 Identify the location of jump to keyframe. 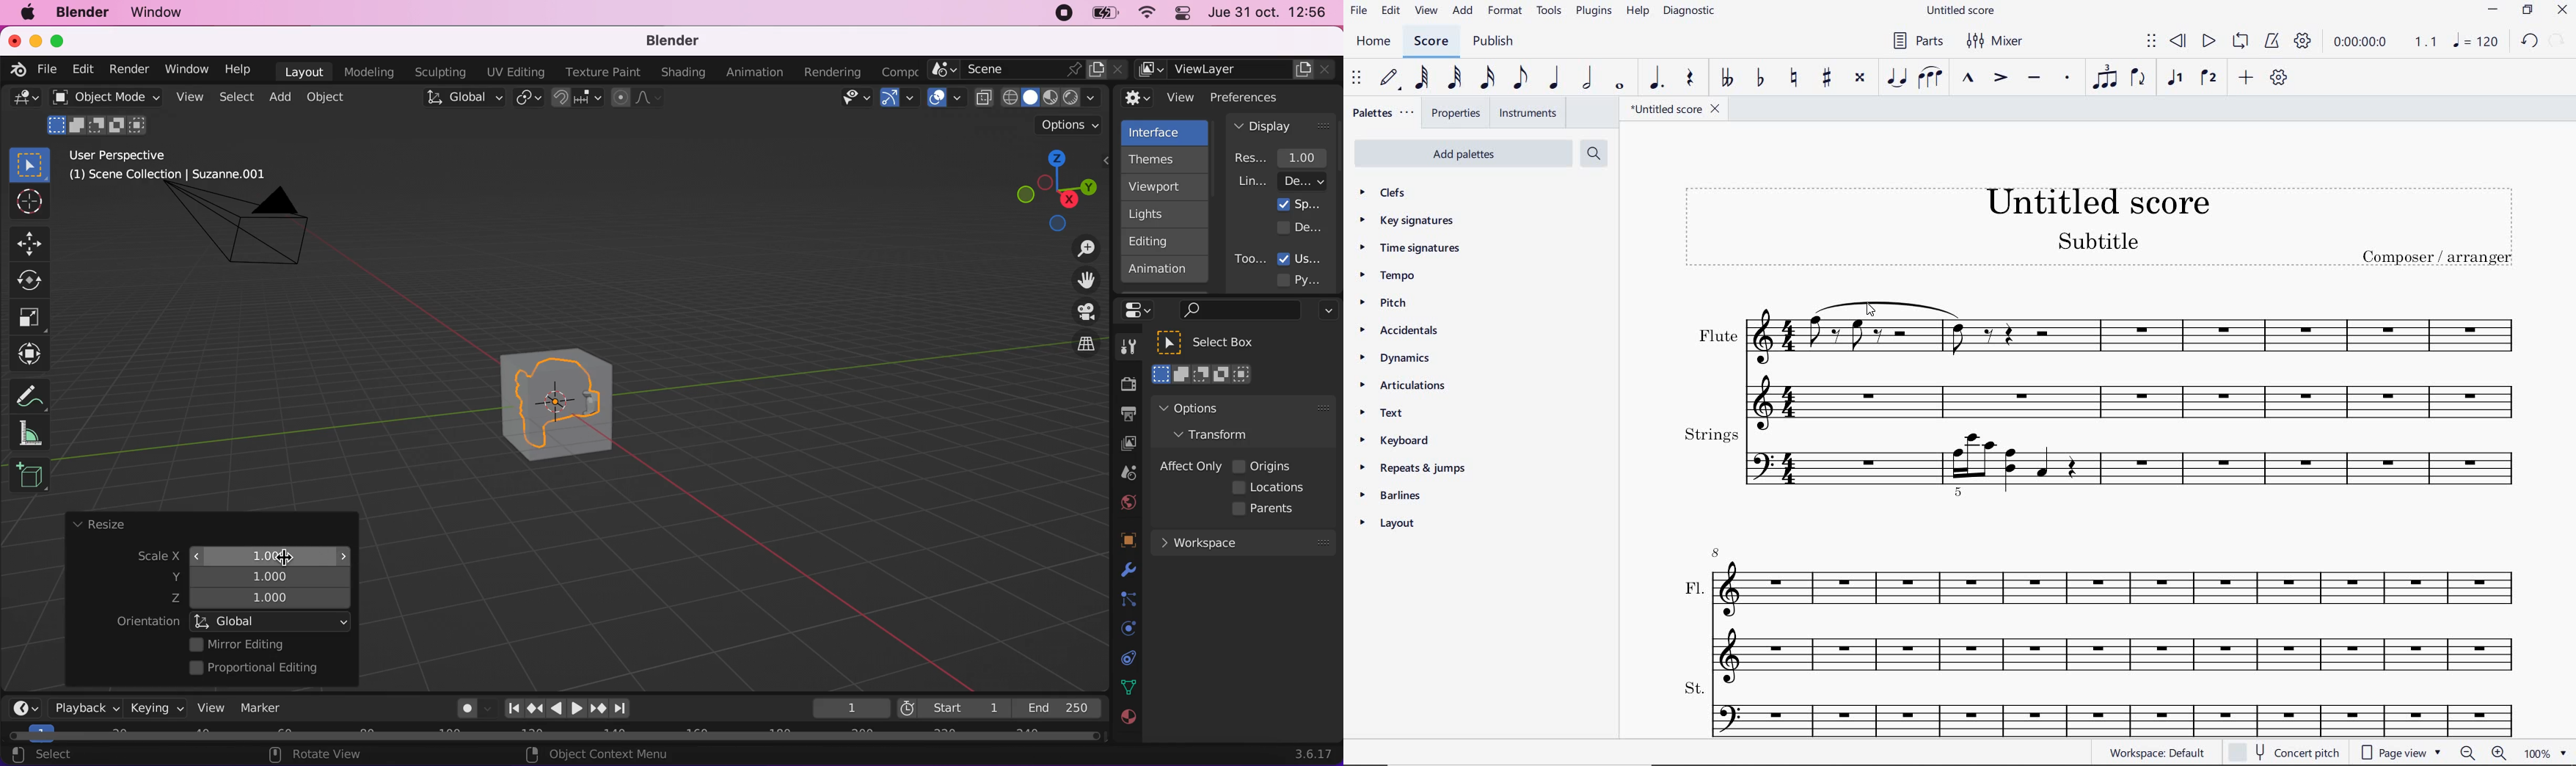
(599, 710).